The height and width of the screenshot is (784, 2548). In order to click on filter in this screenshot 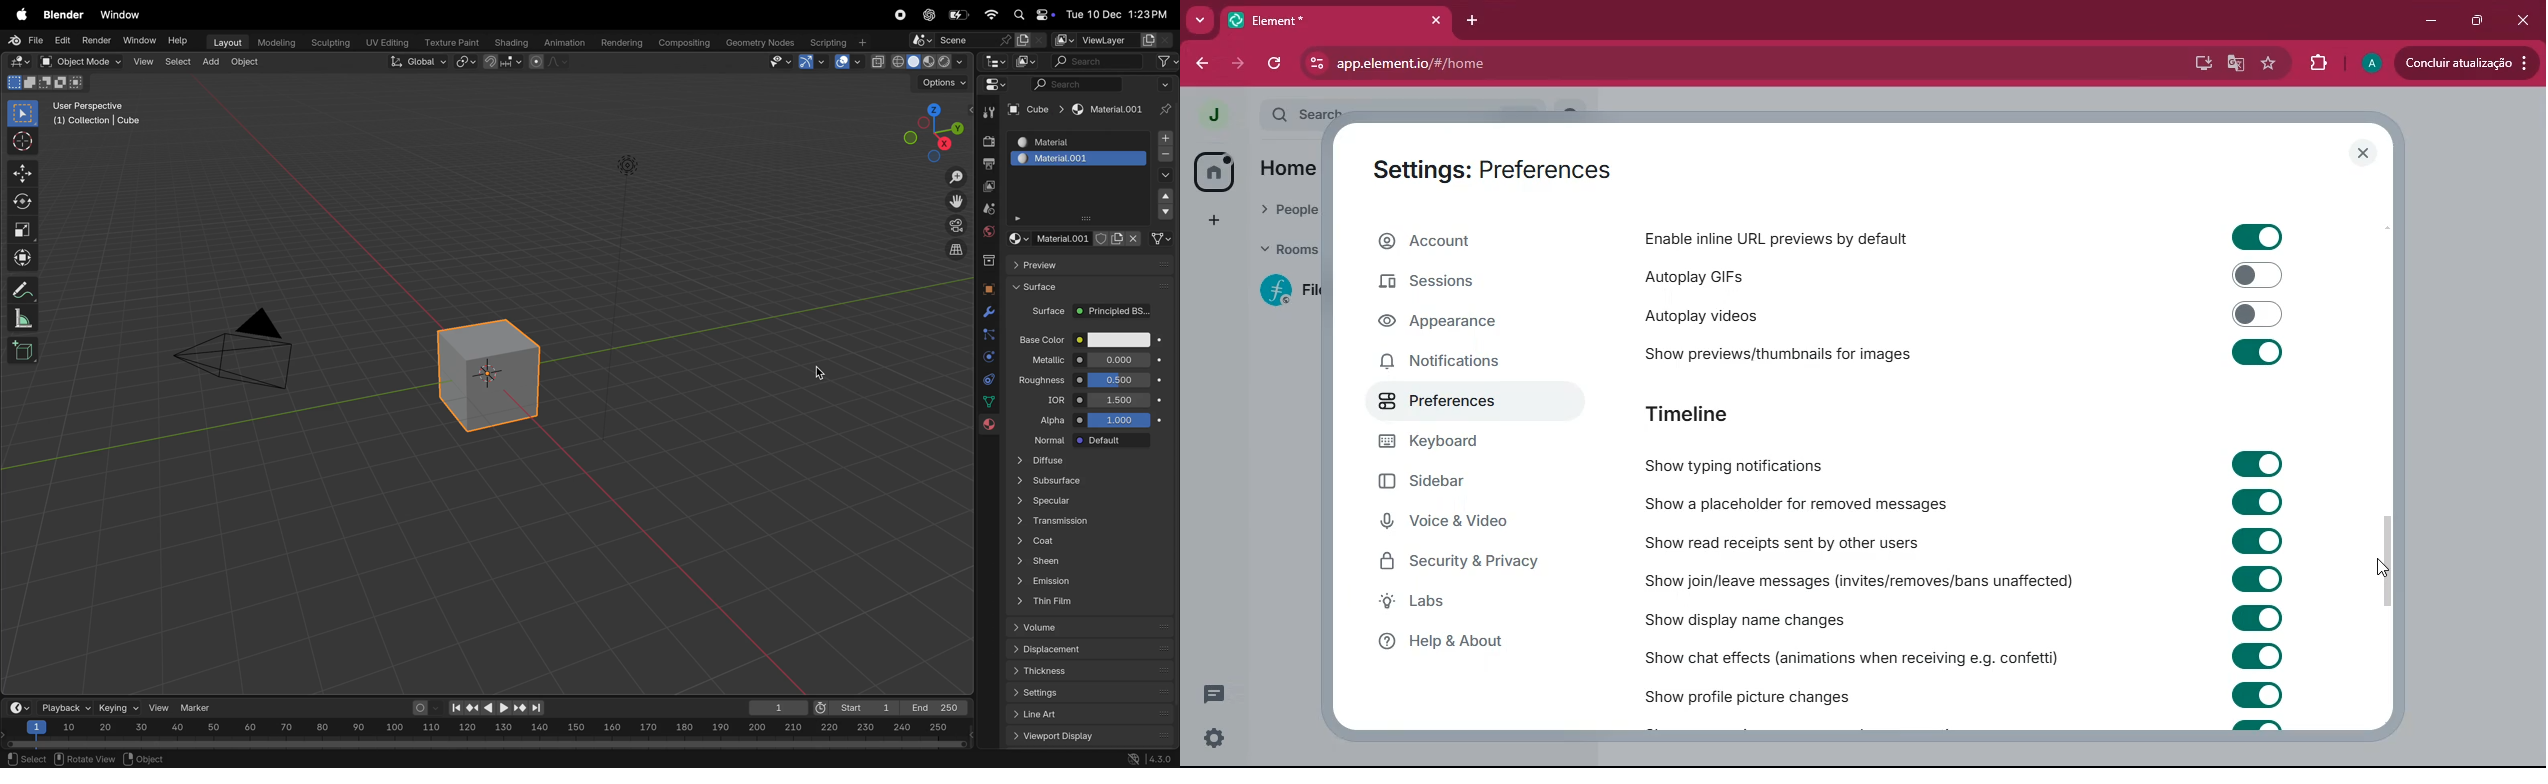, I will do `click(1168, 61)`.